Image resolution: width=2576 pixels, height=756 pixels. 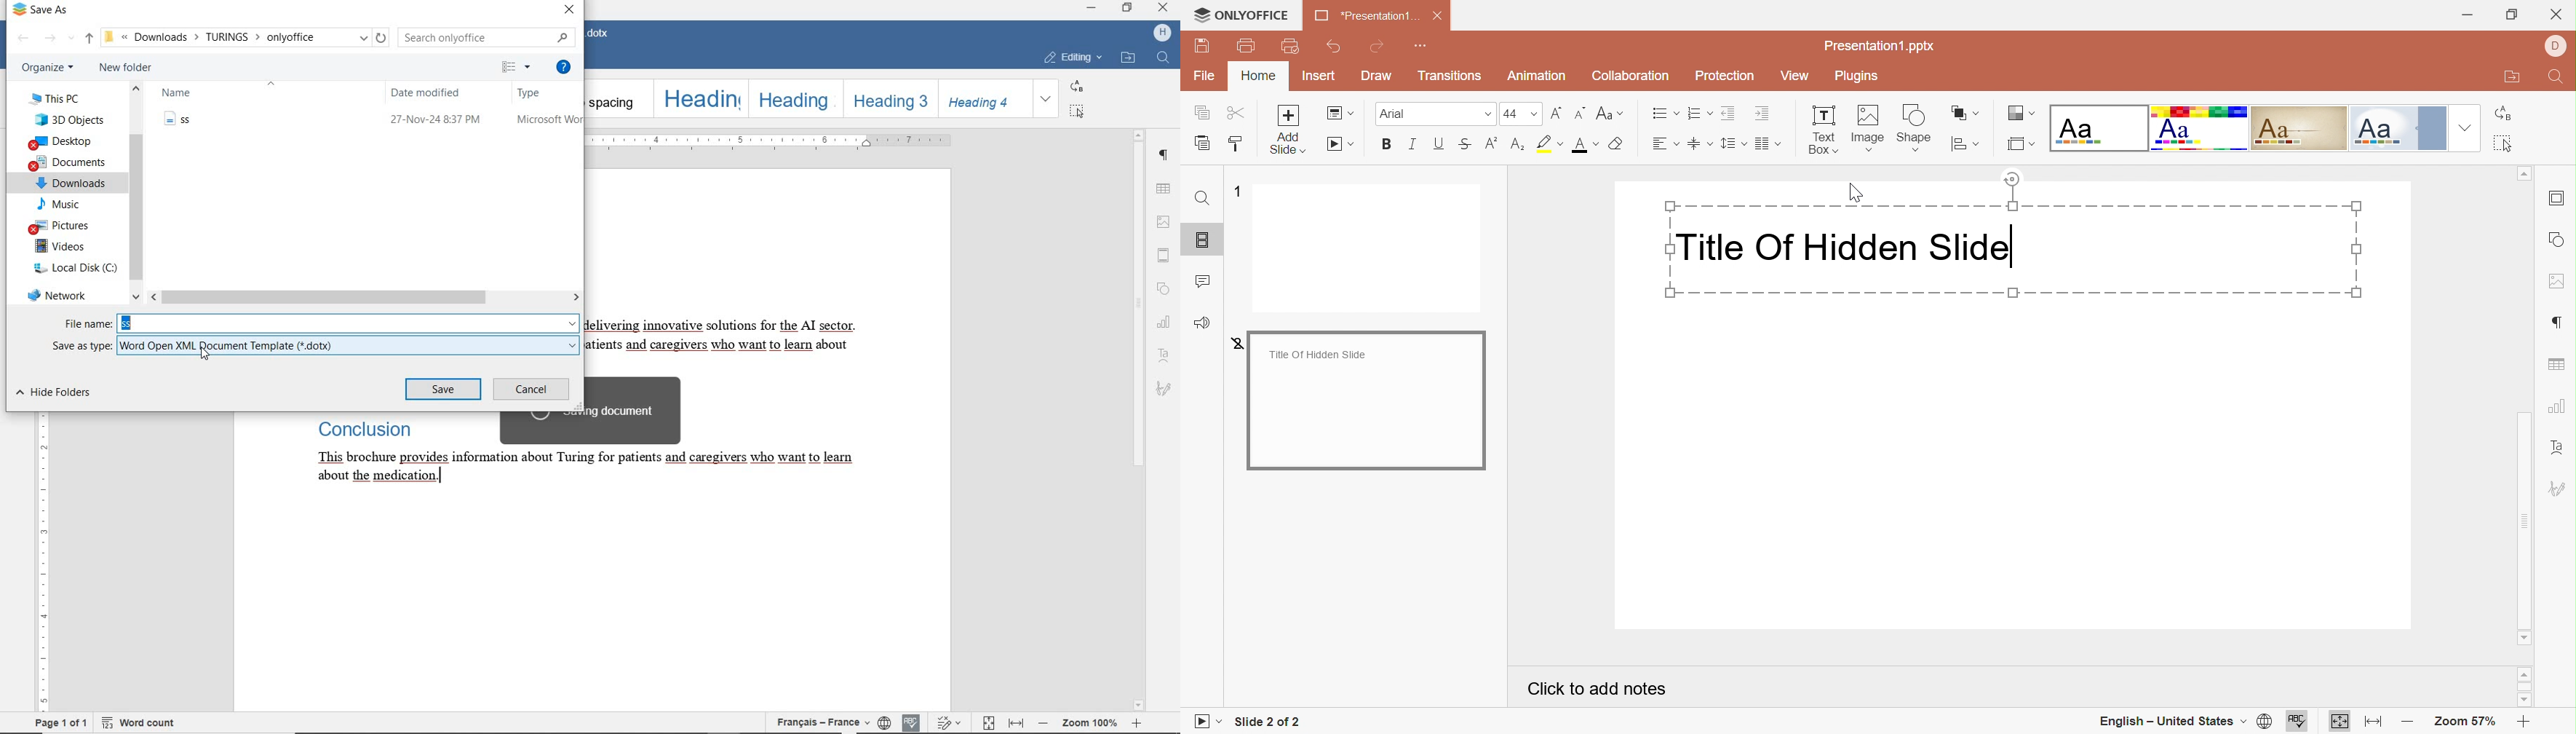 I want to click on Find, so click(x=2559, y=79).